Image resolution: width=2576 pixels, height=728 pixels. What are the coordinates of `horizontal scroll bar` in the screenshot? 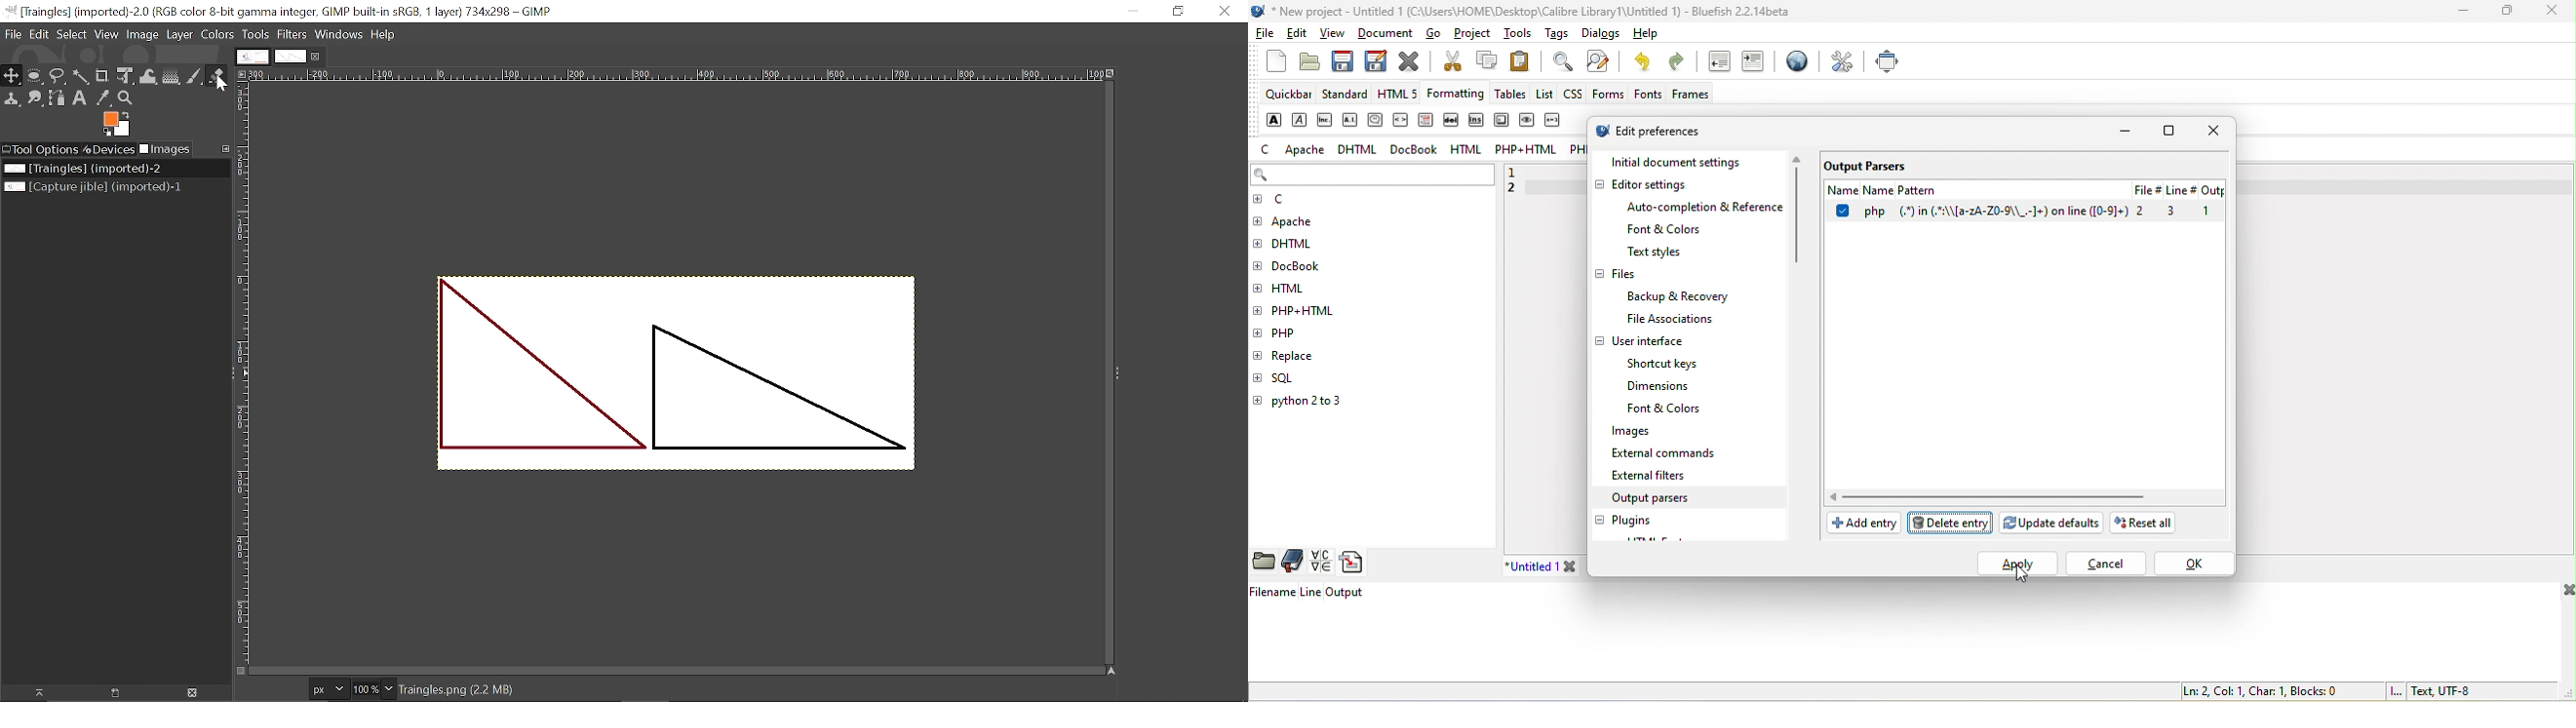 It's located at (1991, 497).